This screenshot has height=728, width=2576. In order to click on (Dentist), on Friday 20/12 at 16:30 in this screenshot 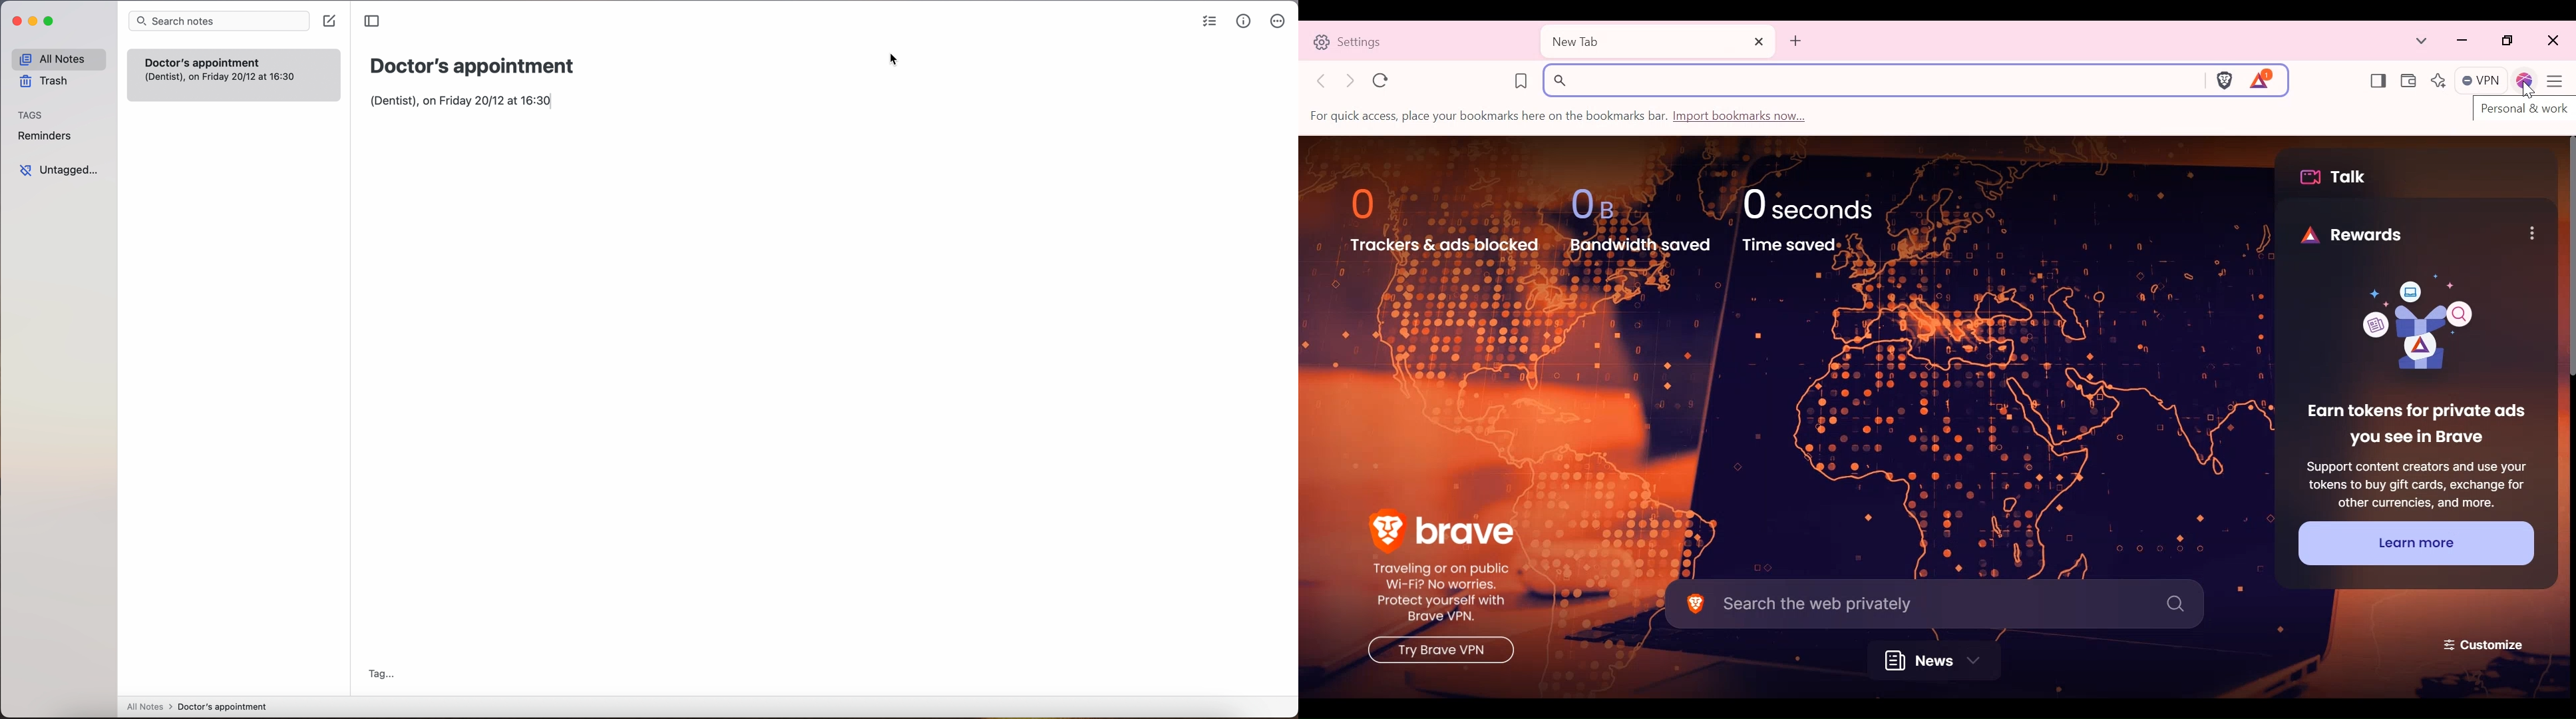, I will do `click(467, 105)`.